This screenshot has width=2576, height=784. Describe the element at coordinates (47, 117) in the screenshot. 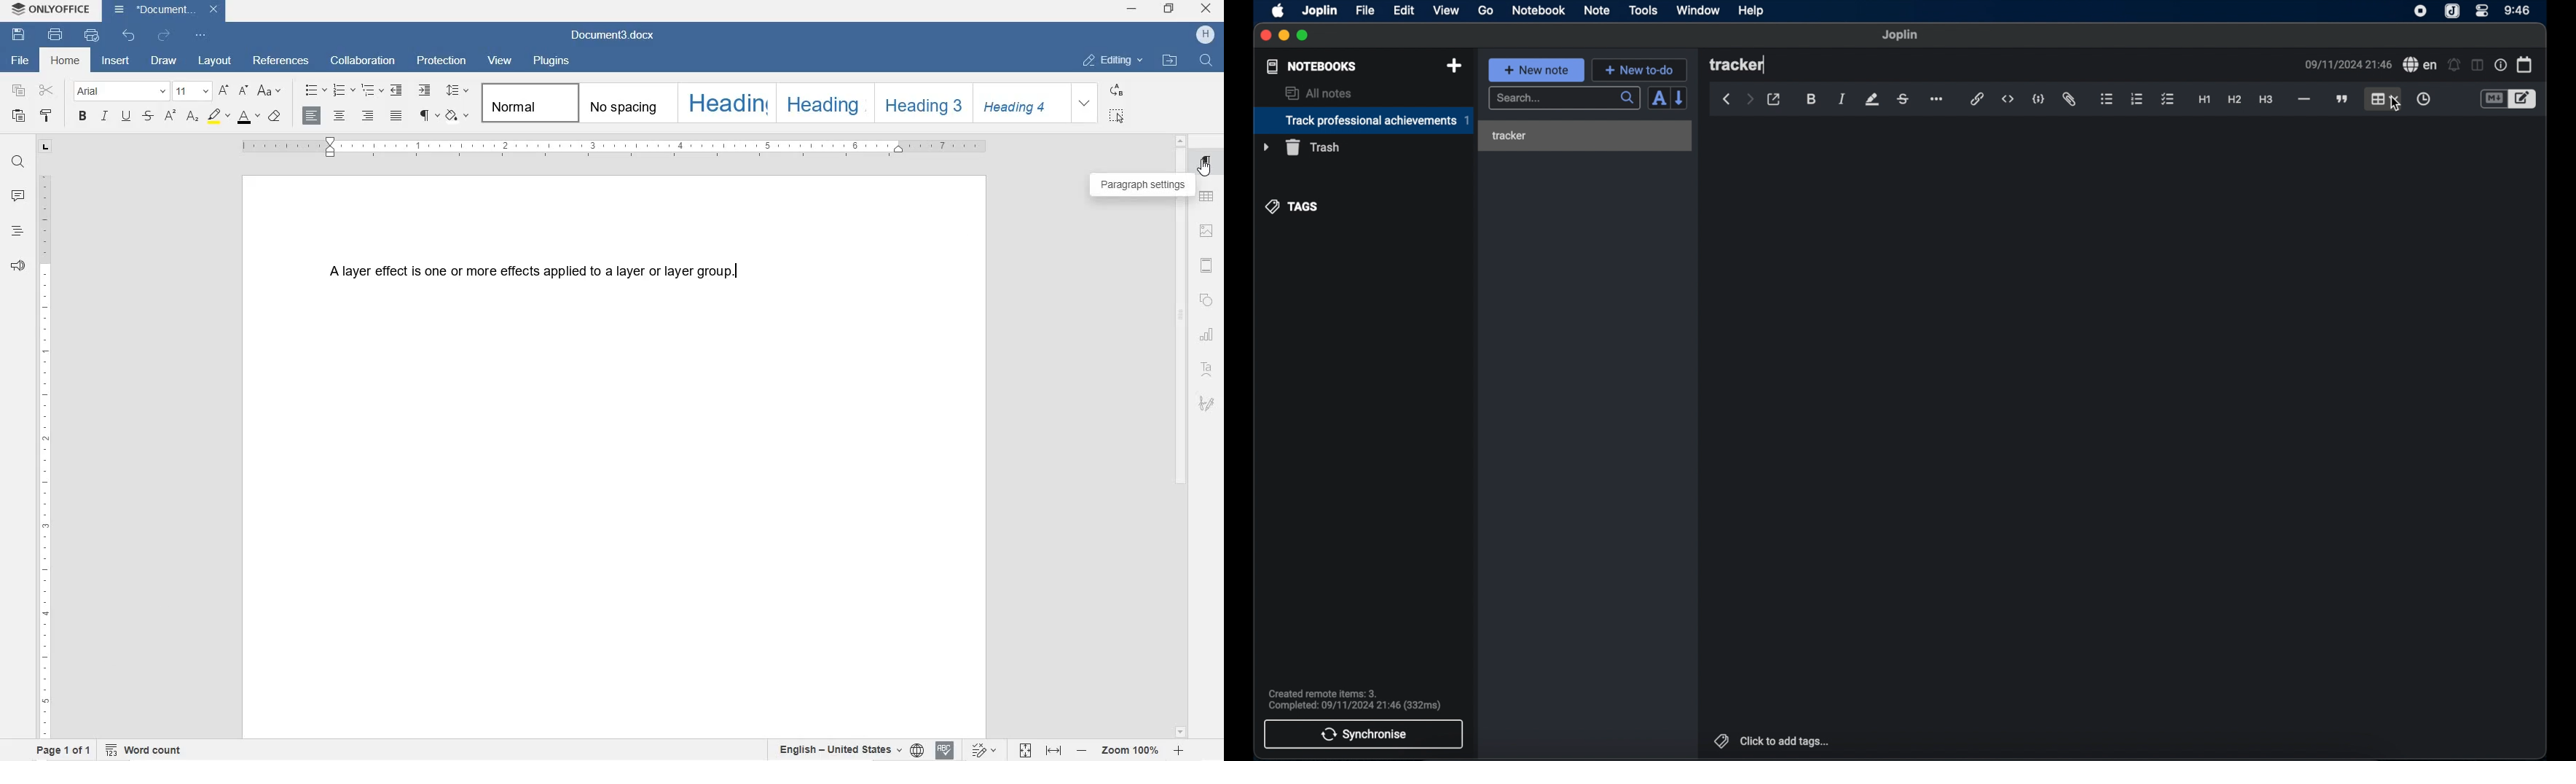

I see `COPY STYLE` at that location.